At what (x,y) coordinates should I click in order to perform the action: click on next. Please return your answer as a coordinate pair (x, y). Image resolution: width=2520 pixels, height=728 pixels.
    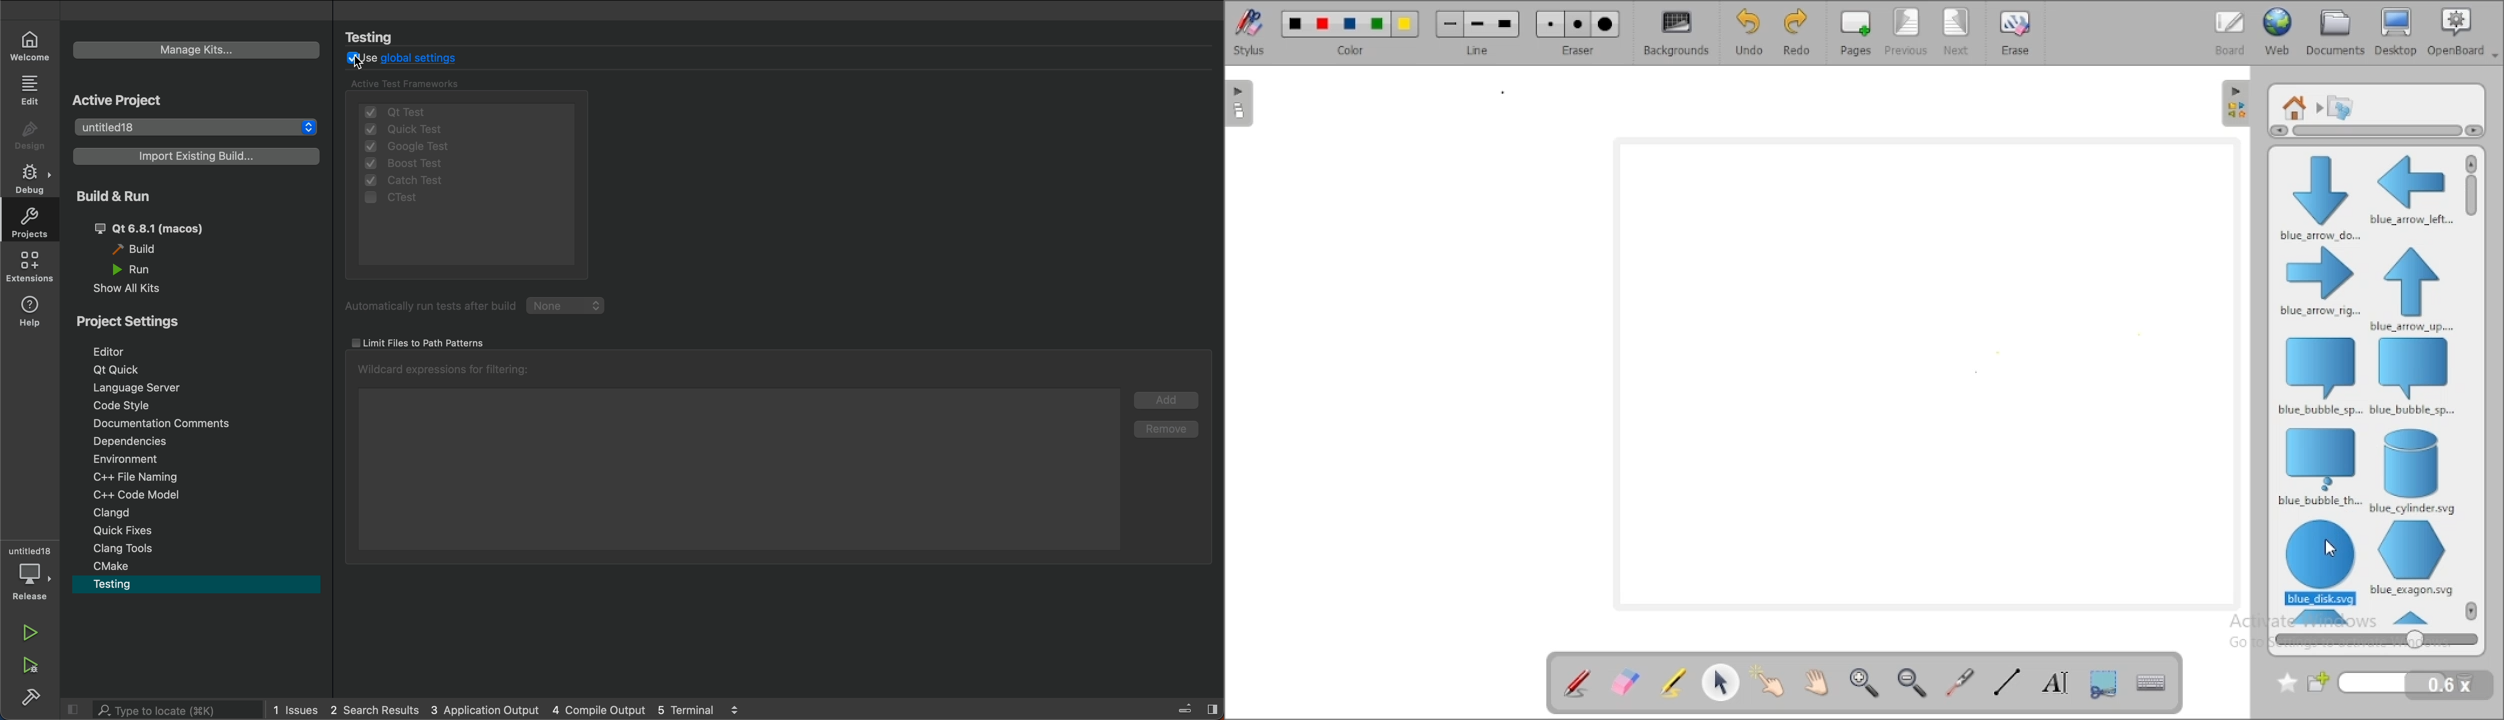
    Looking at the image, I should click on (1958, 32).